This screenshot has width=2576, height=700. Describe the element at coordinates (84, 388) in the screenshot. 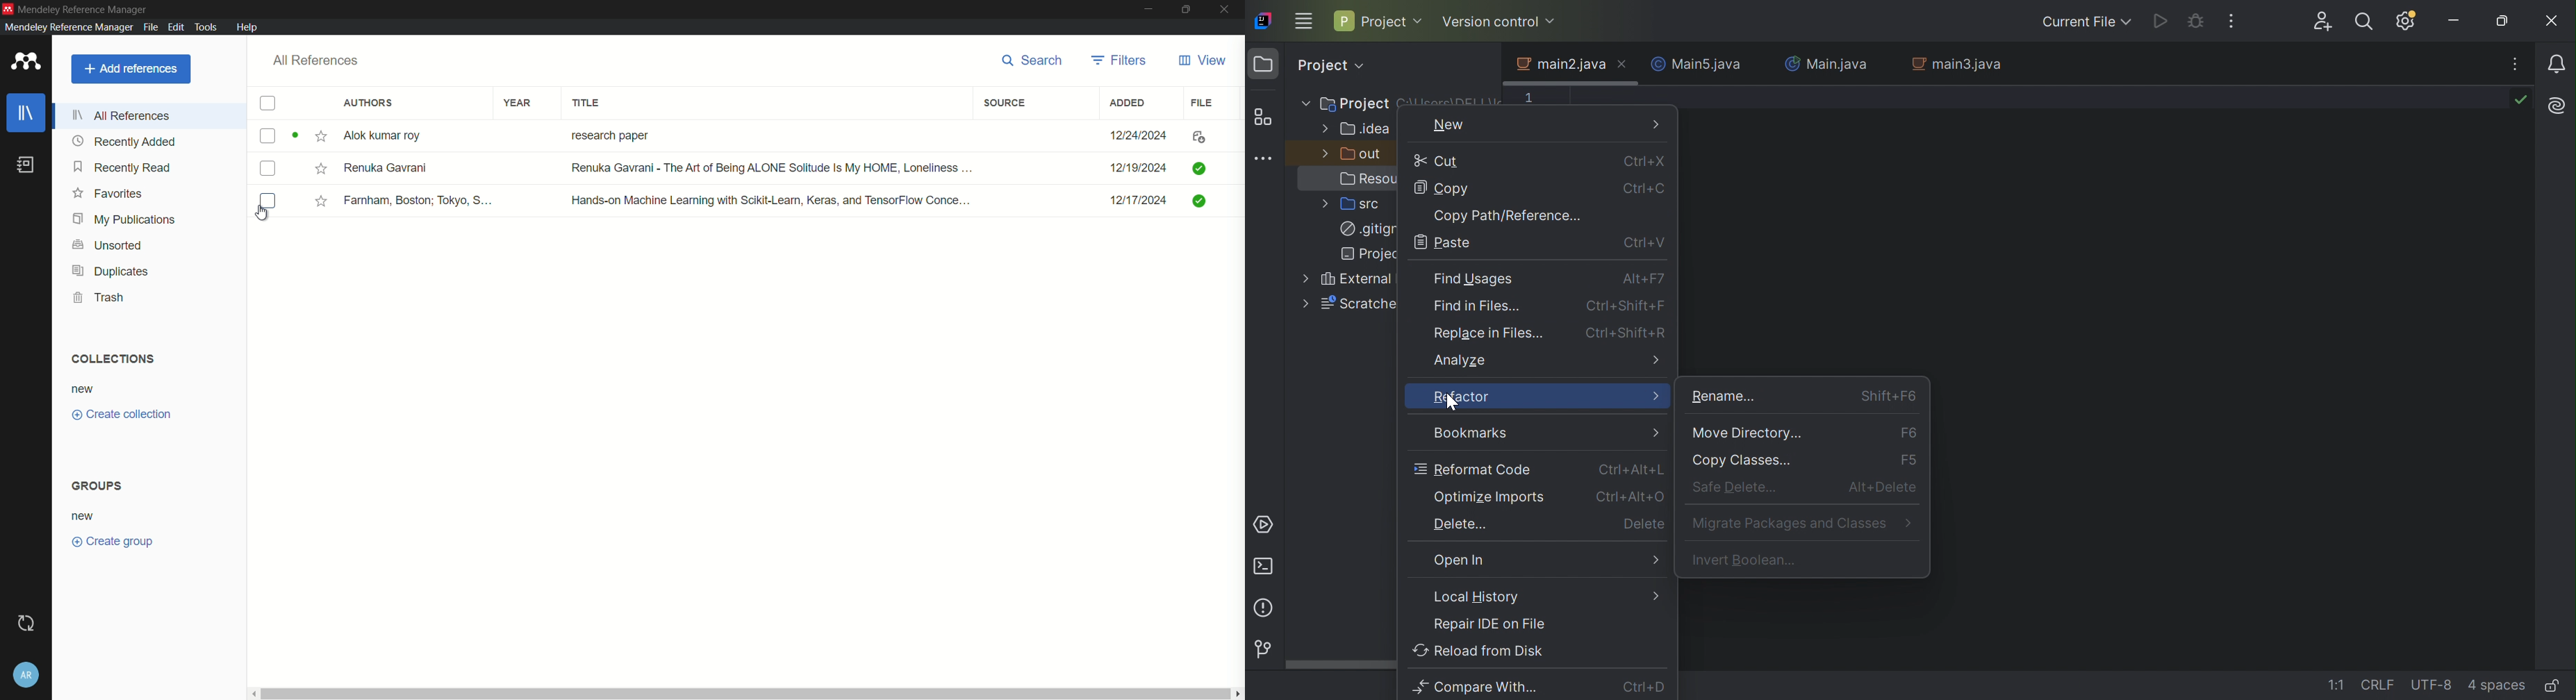

I see `new` at that location.